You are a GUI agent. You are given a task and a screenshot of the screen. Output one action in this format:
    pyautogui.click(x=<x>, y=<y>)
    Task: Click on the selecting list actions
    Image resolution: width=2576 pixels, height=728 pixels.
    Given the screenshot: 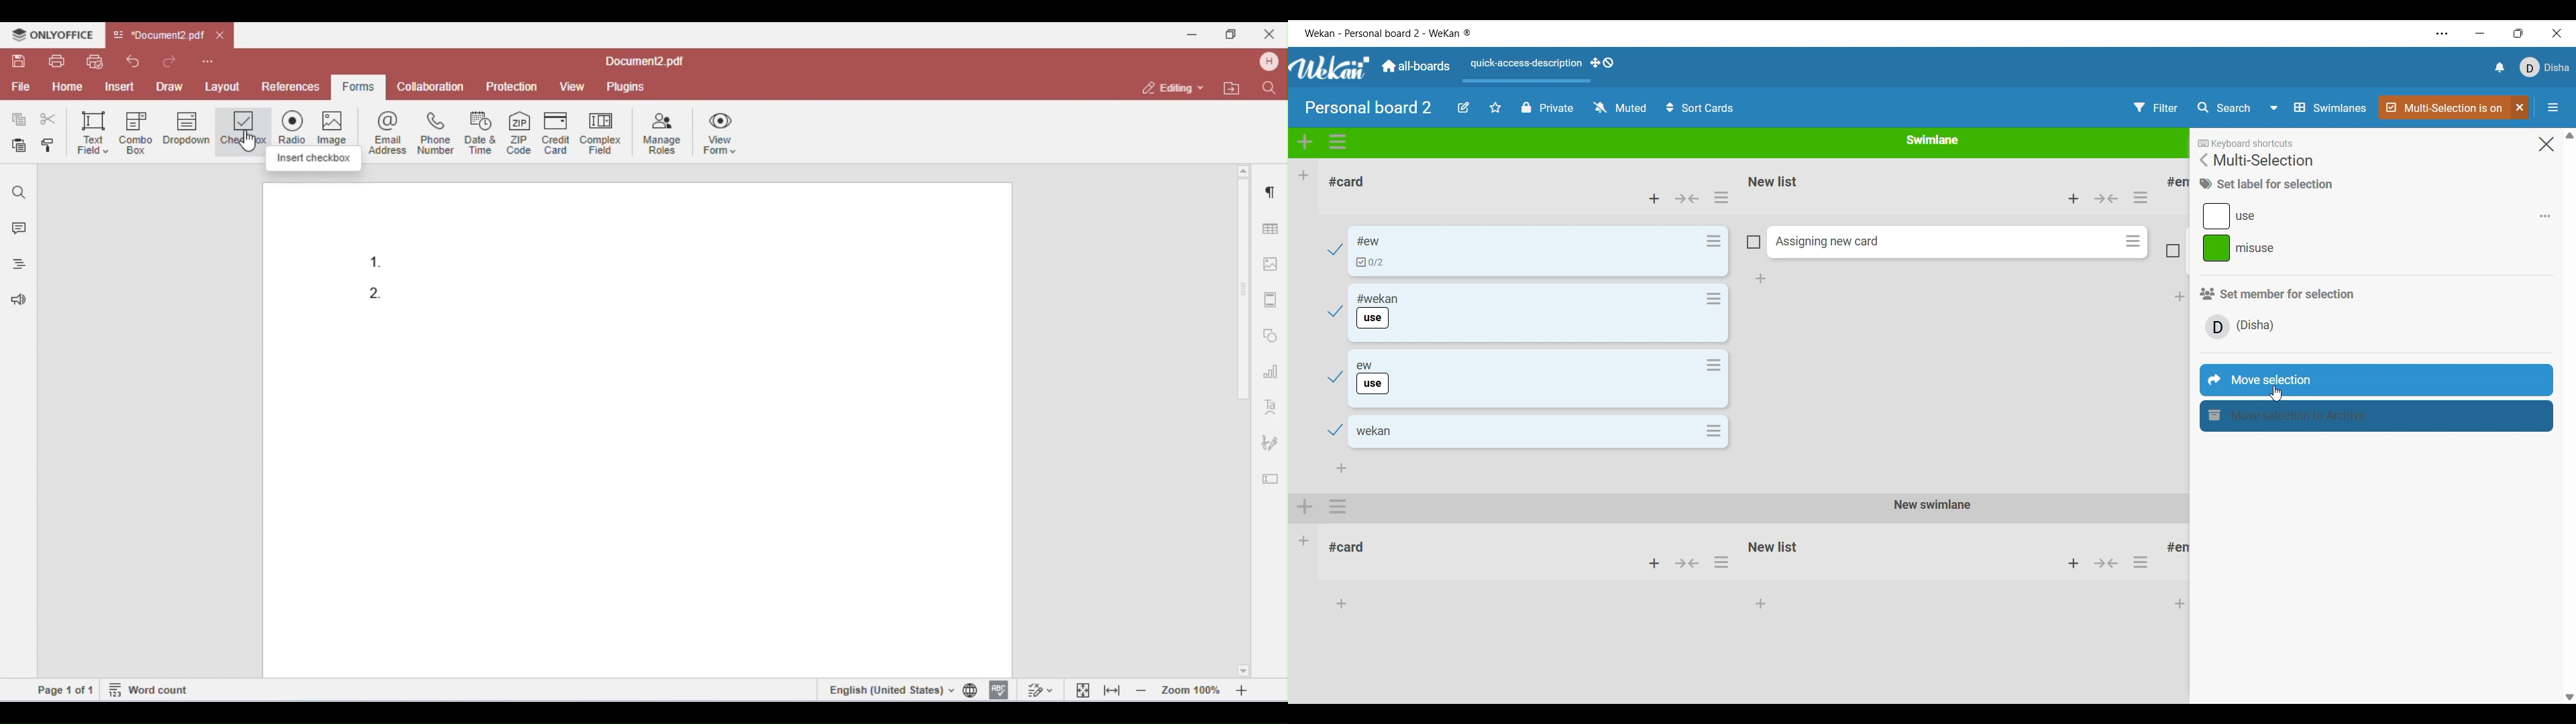 What is the action you would take?
    pyautogui.click(x=1726, y=196)
    